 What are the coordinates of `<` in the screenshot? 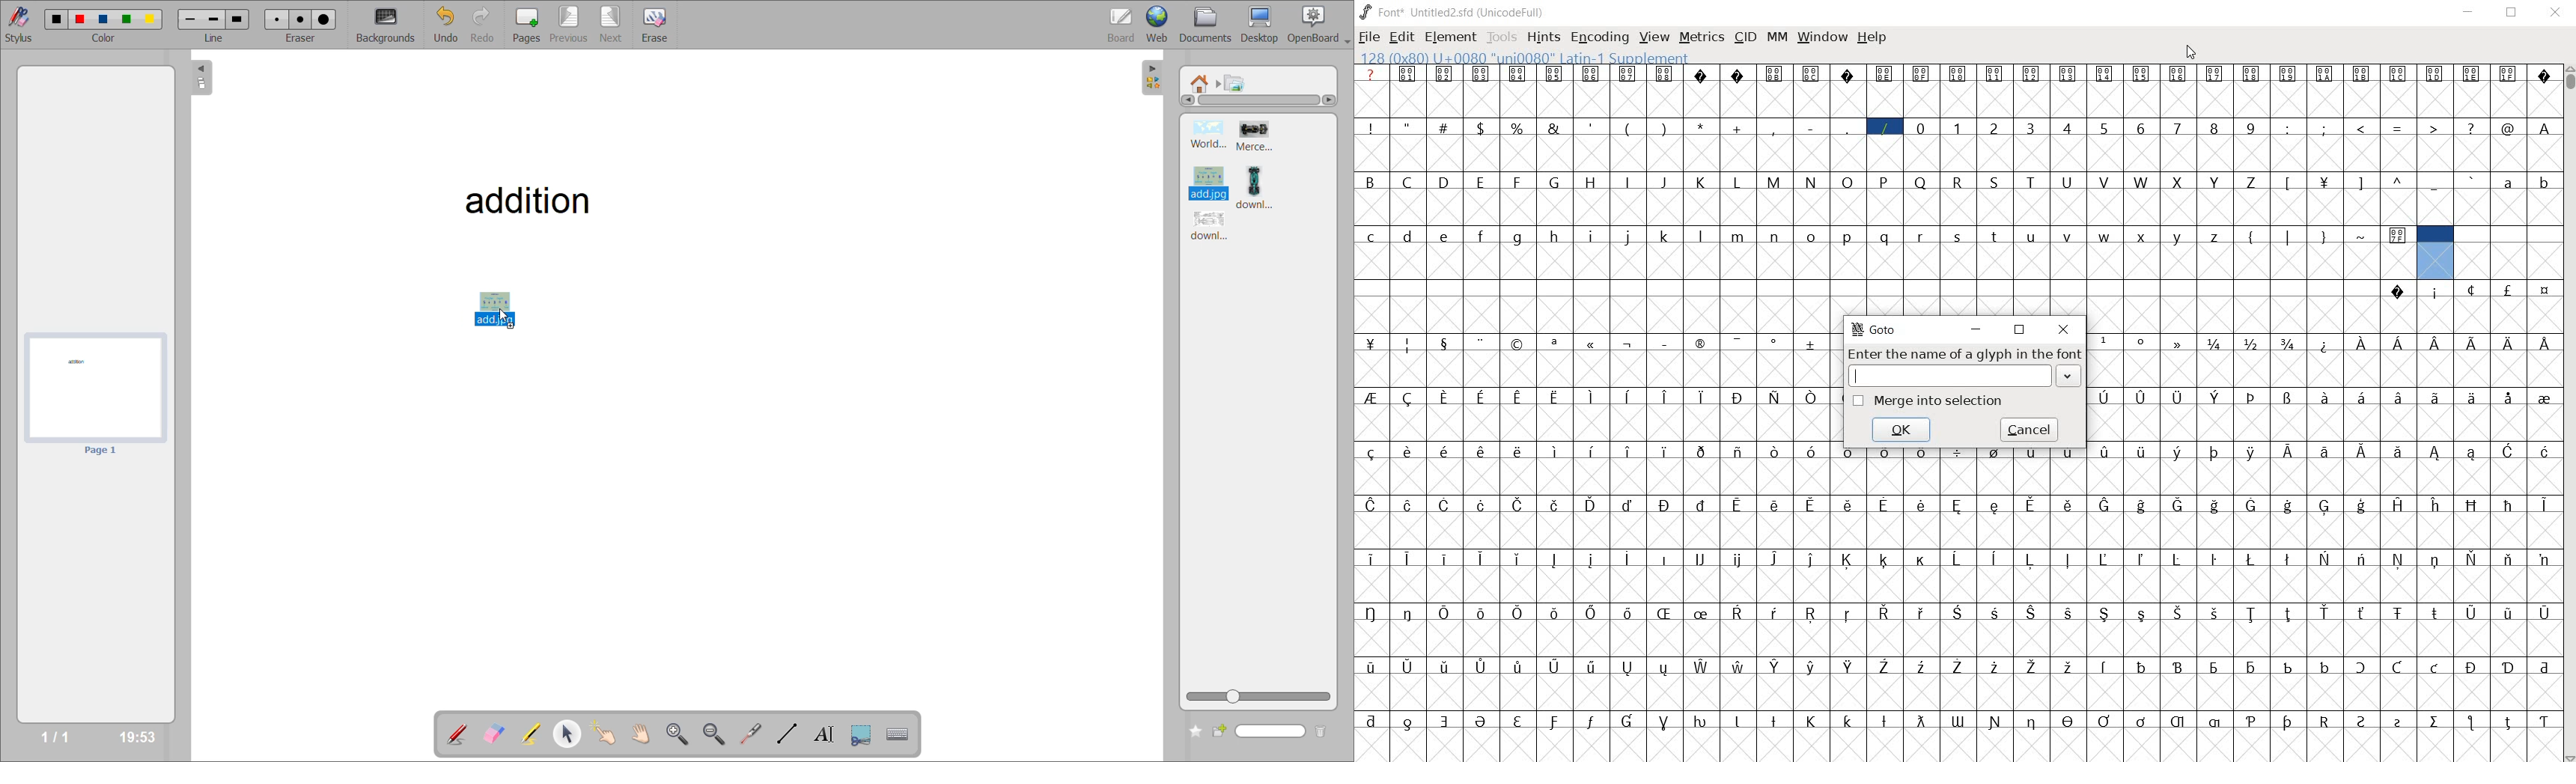 It's located at (2363, 128).